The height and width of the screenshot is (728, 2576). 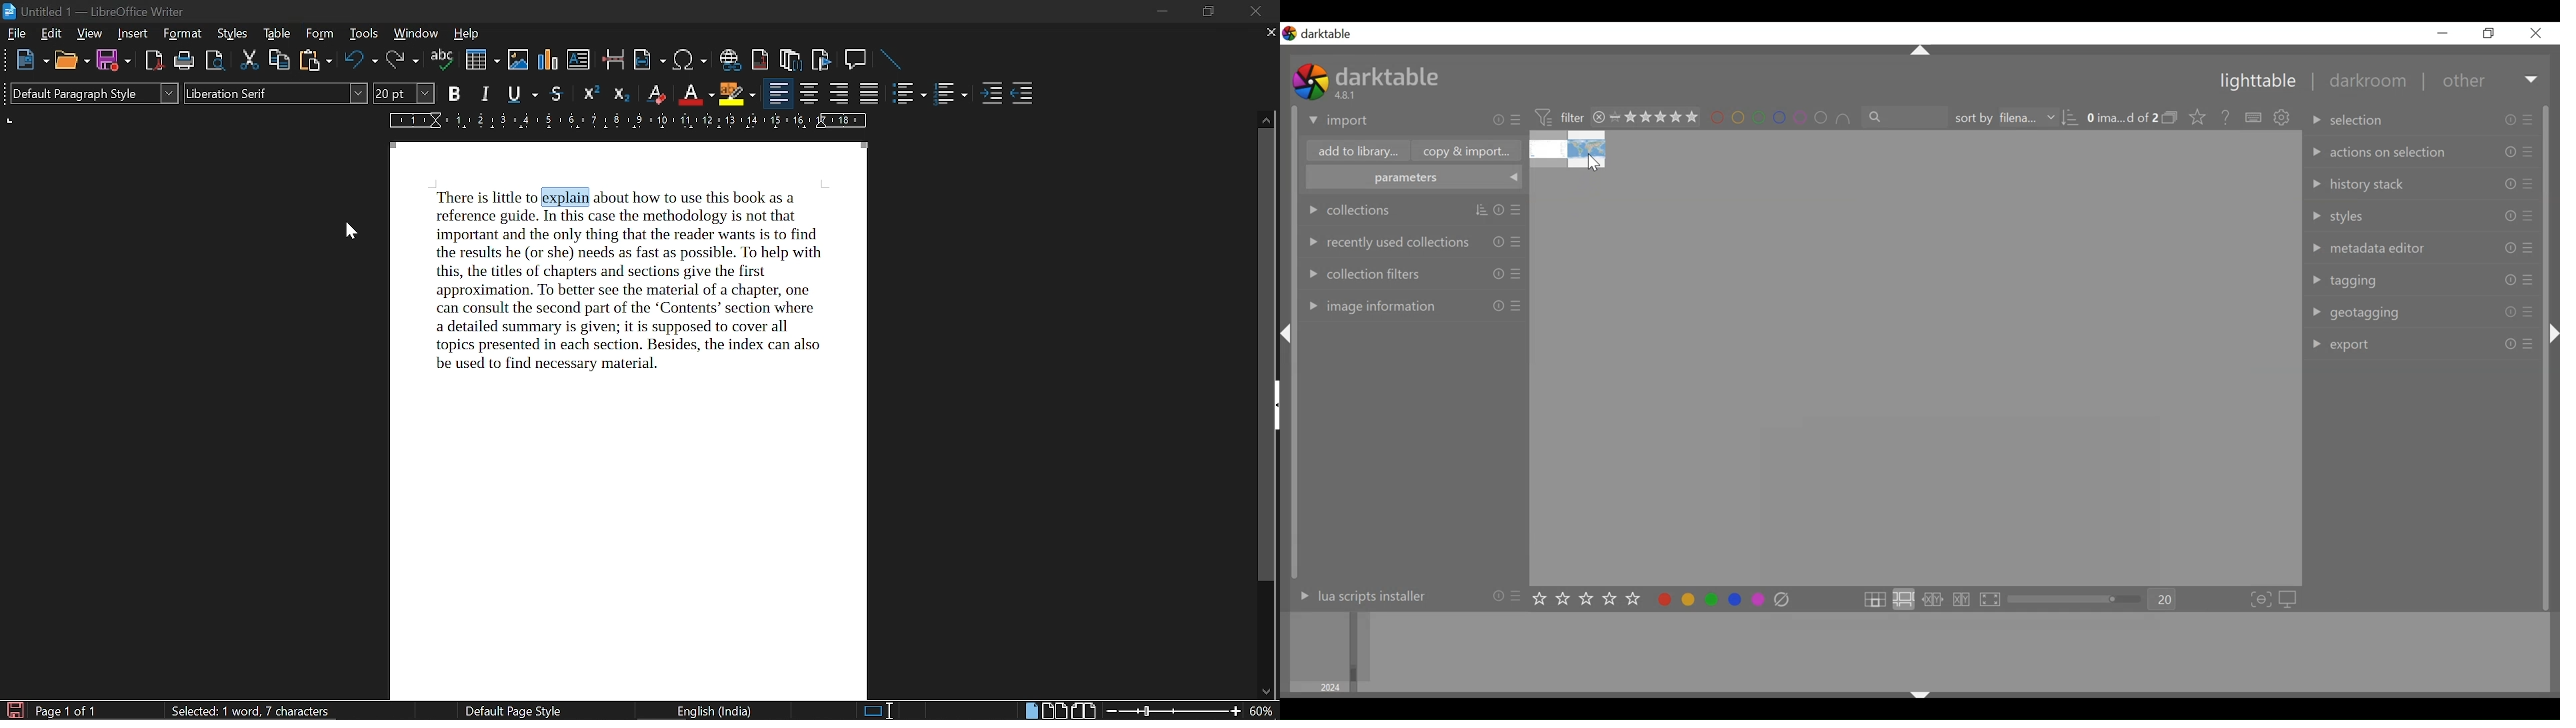 I want to click on set star rating on selected image, so click(x=1589, y=599).